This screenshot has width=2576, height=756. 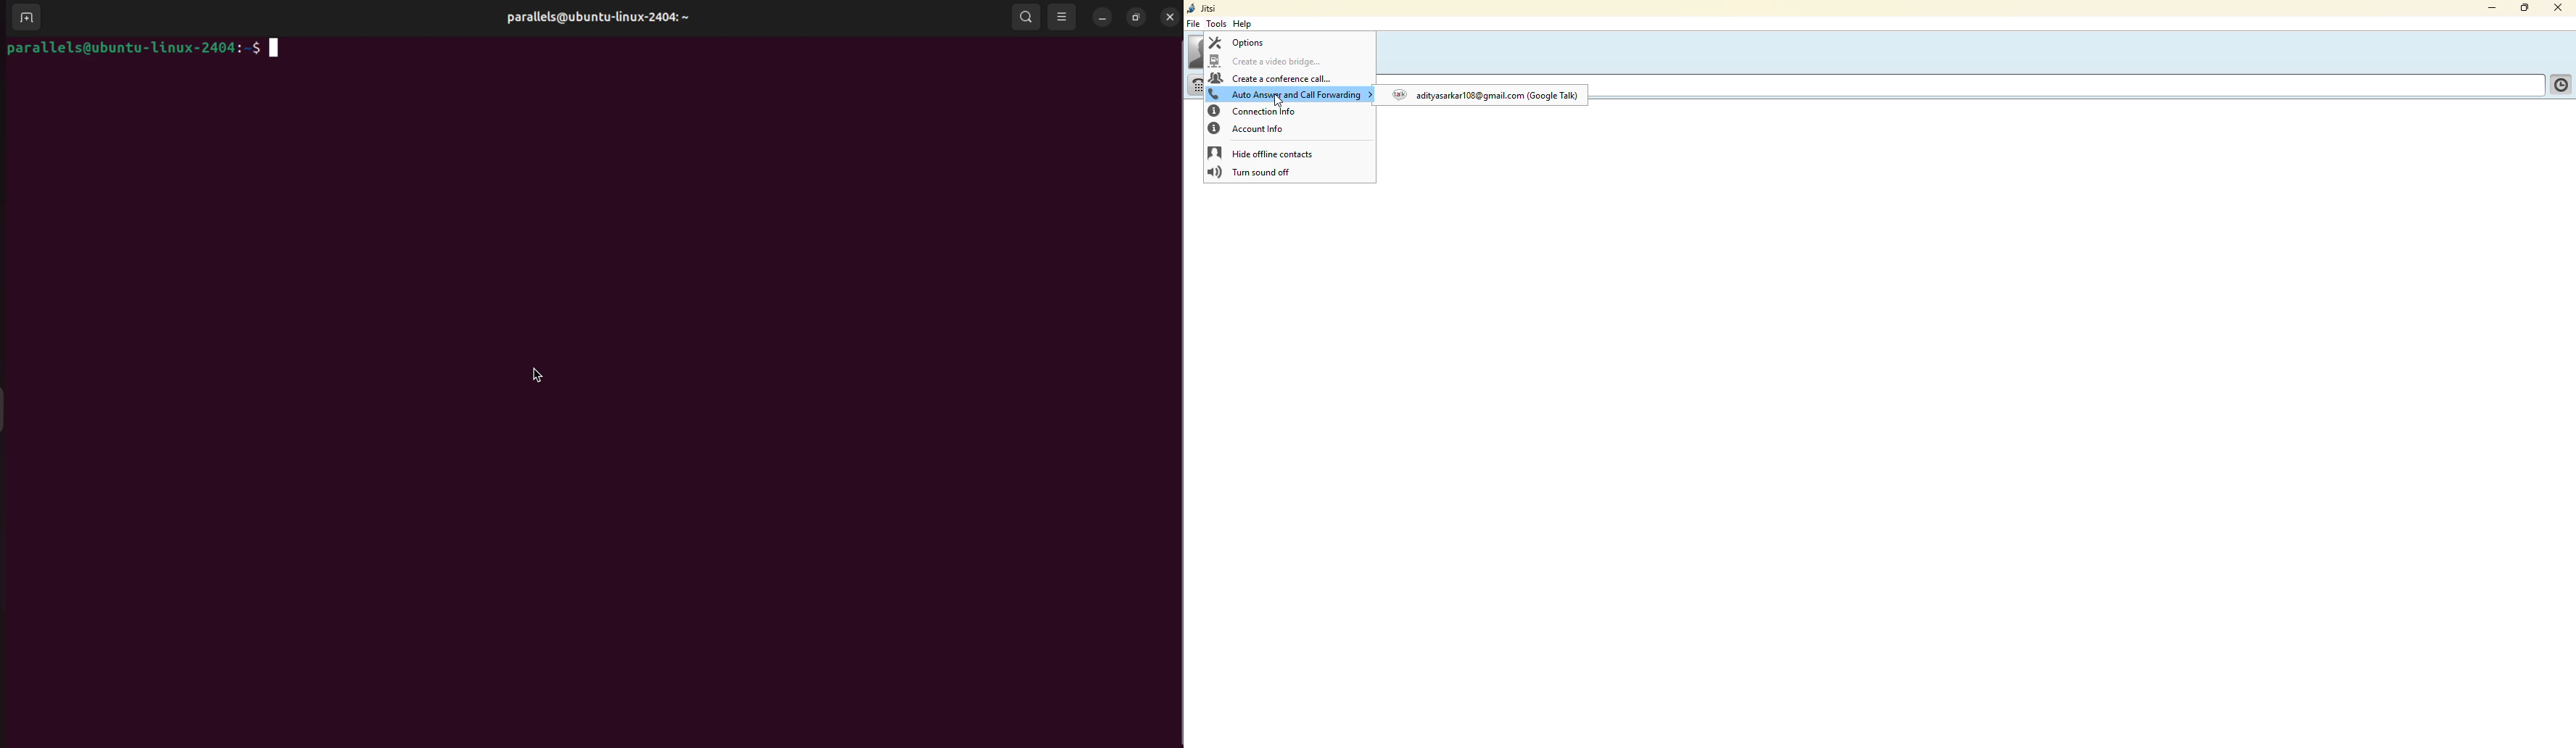 I want to click on help, so click(x=1244, y=24).